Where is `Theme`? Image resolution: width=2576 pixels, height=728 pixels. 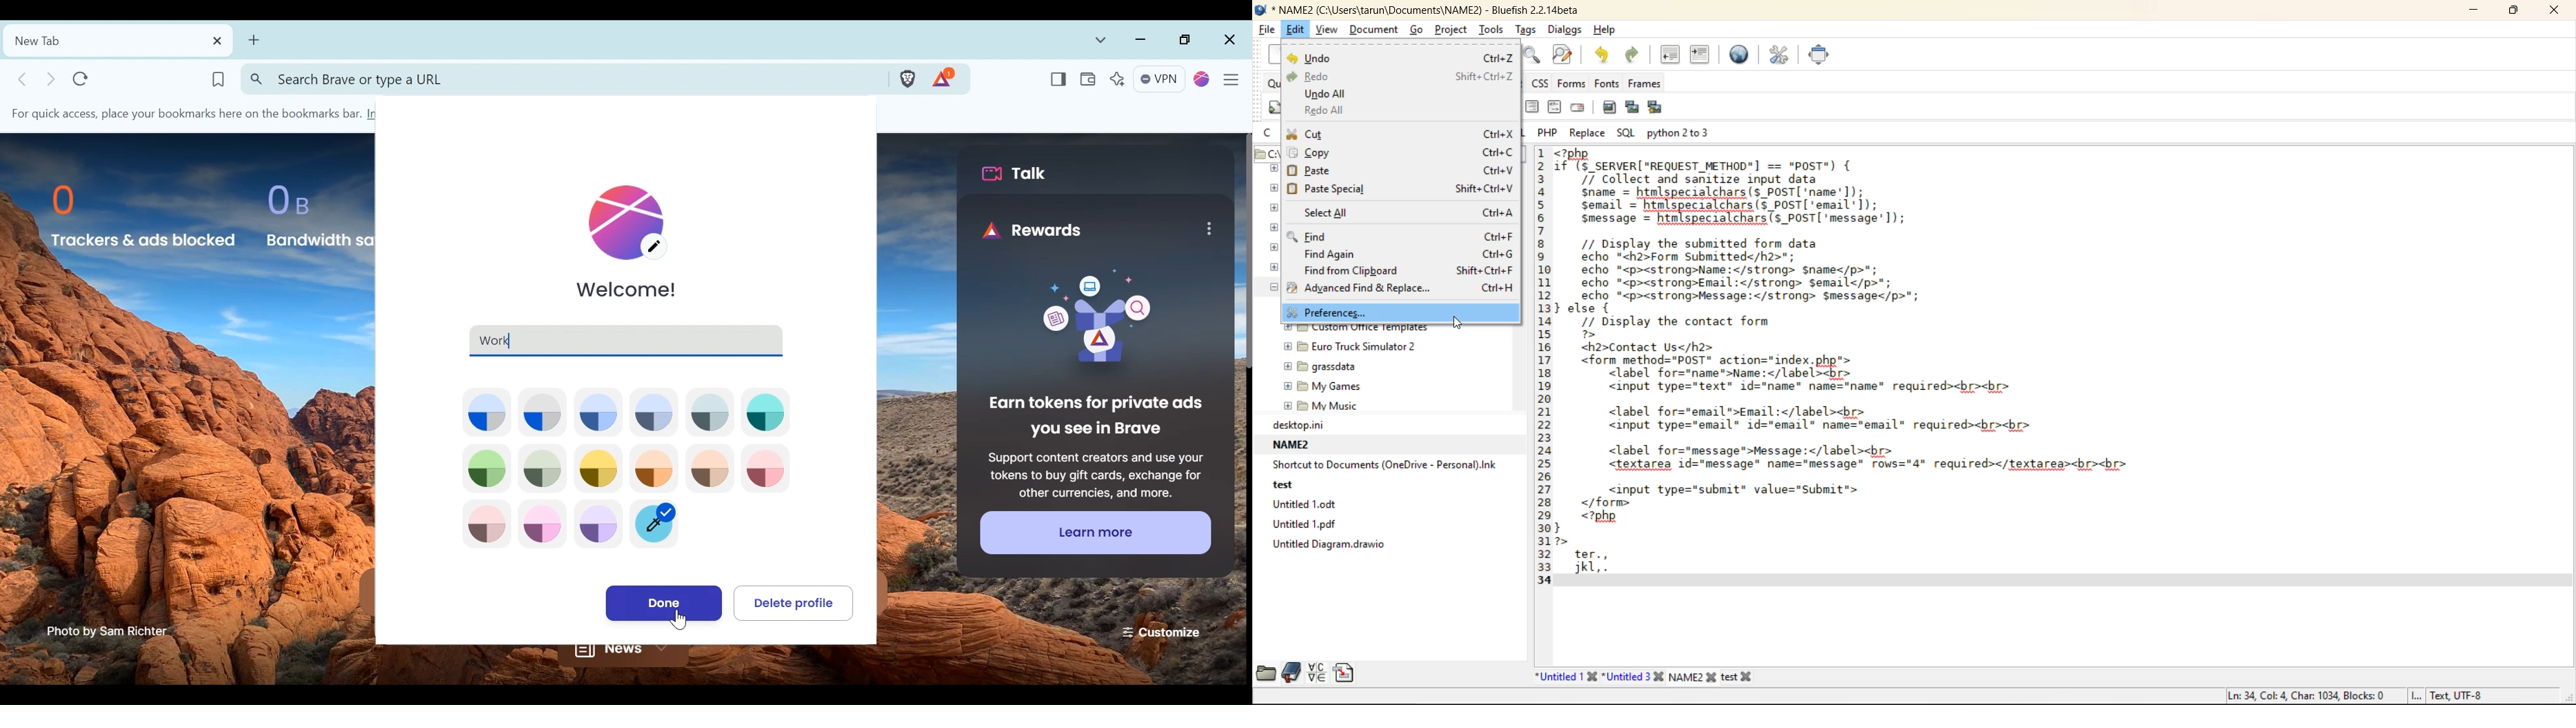
Theme is located at coordinates (485, 525).